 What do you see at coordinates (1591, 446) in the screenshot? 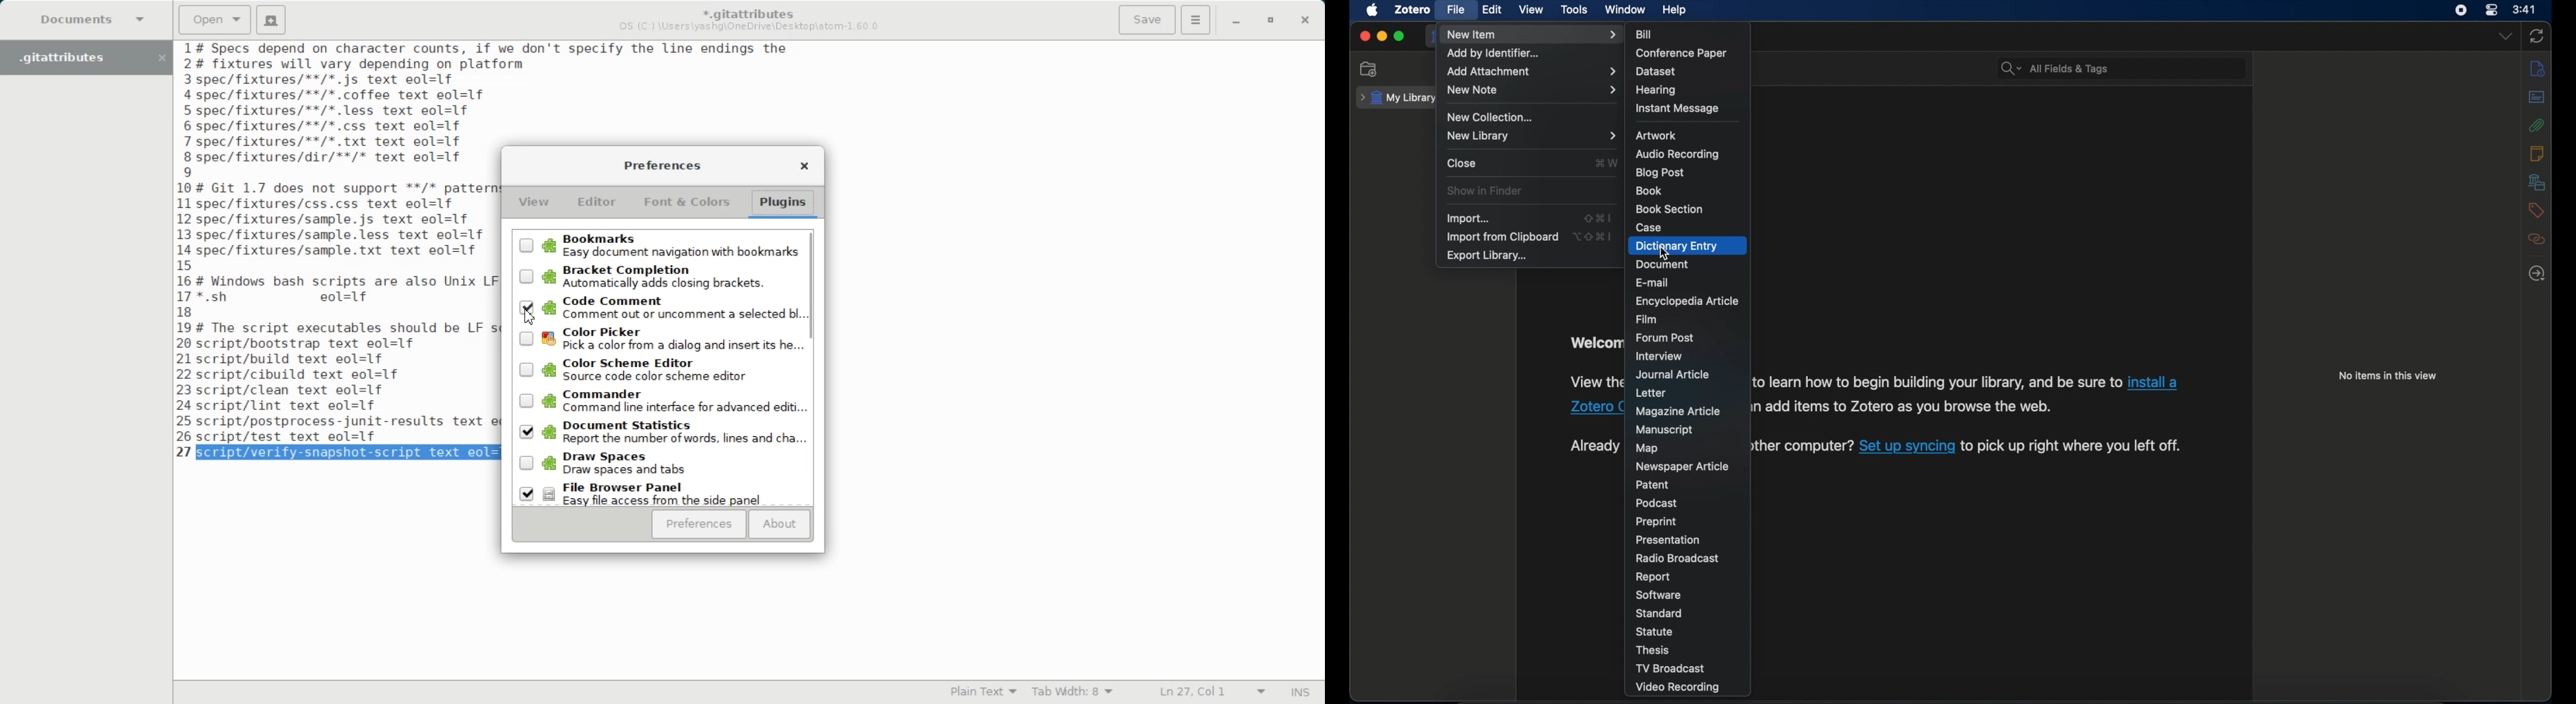
I see `syncing installation` at bounding box center [1591, 446].